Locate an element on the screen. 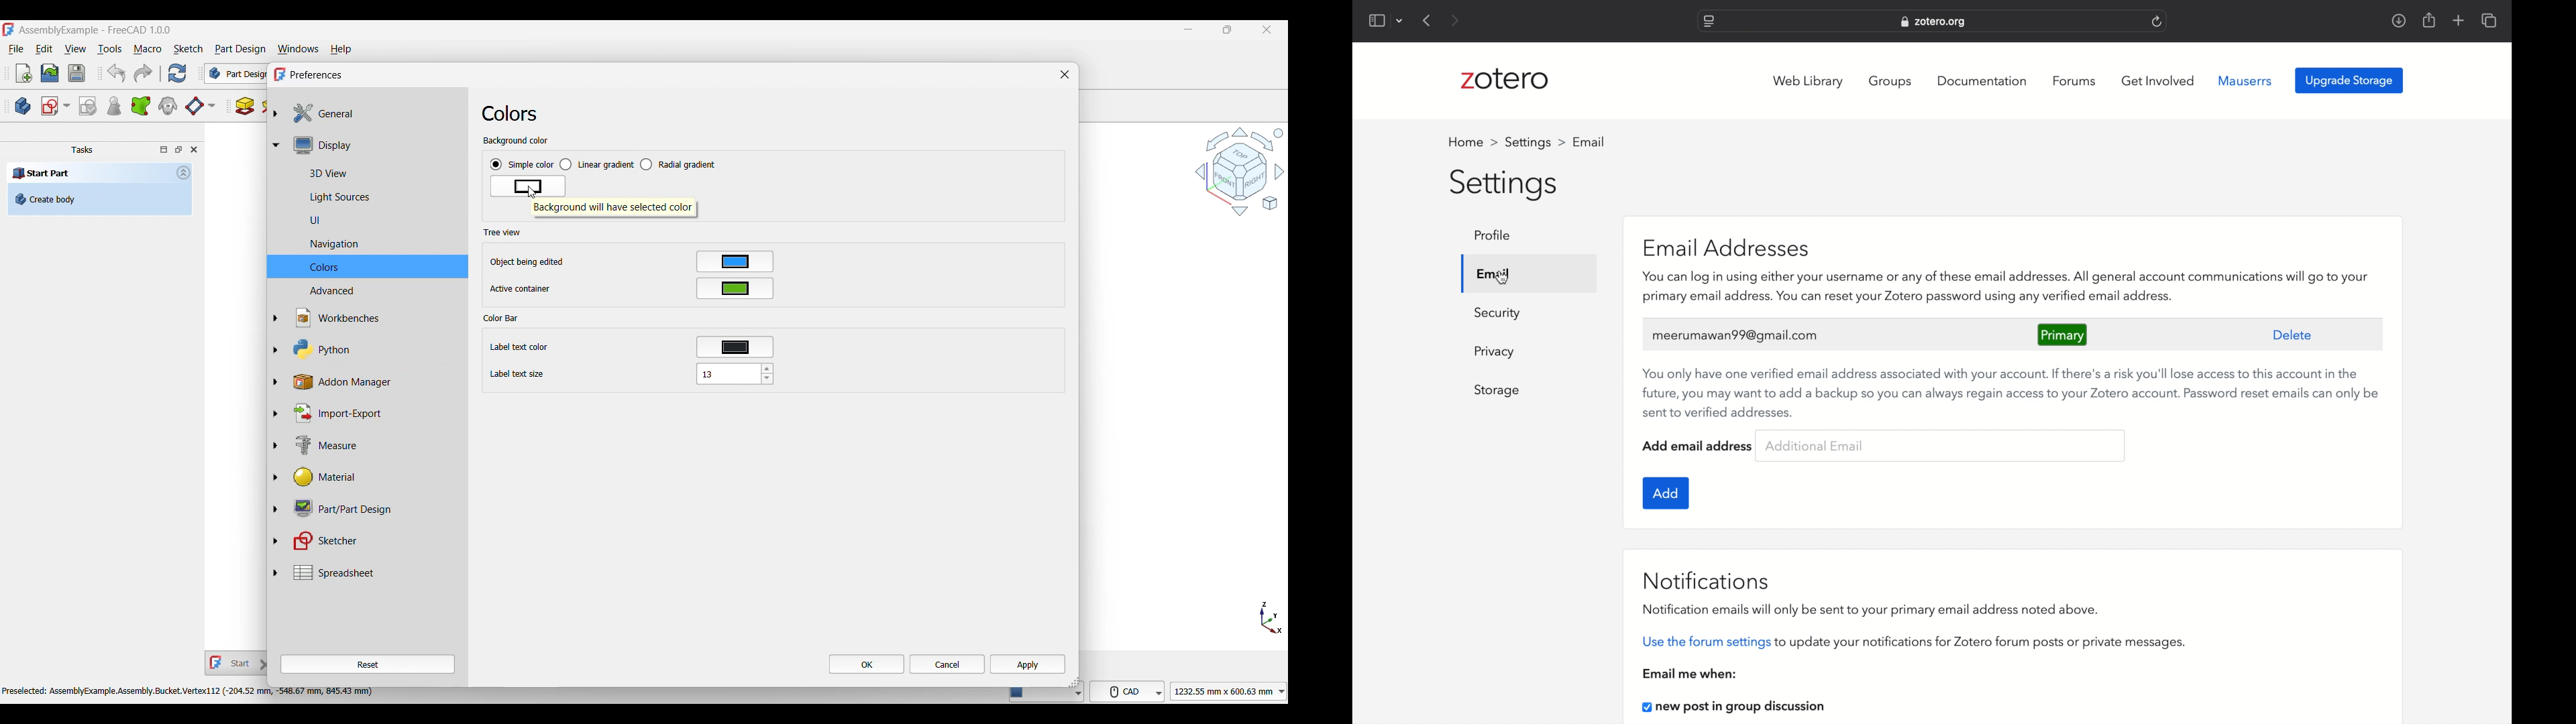 Image resolution: width=2576 pixels, height=728 pixels. Simple color gradient is located at coordinates (522, 165).